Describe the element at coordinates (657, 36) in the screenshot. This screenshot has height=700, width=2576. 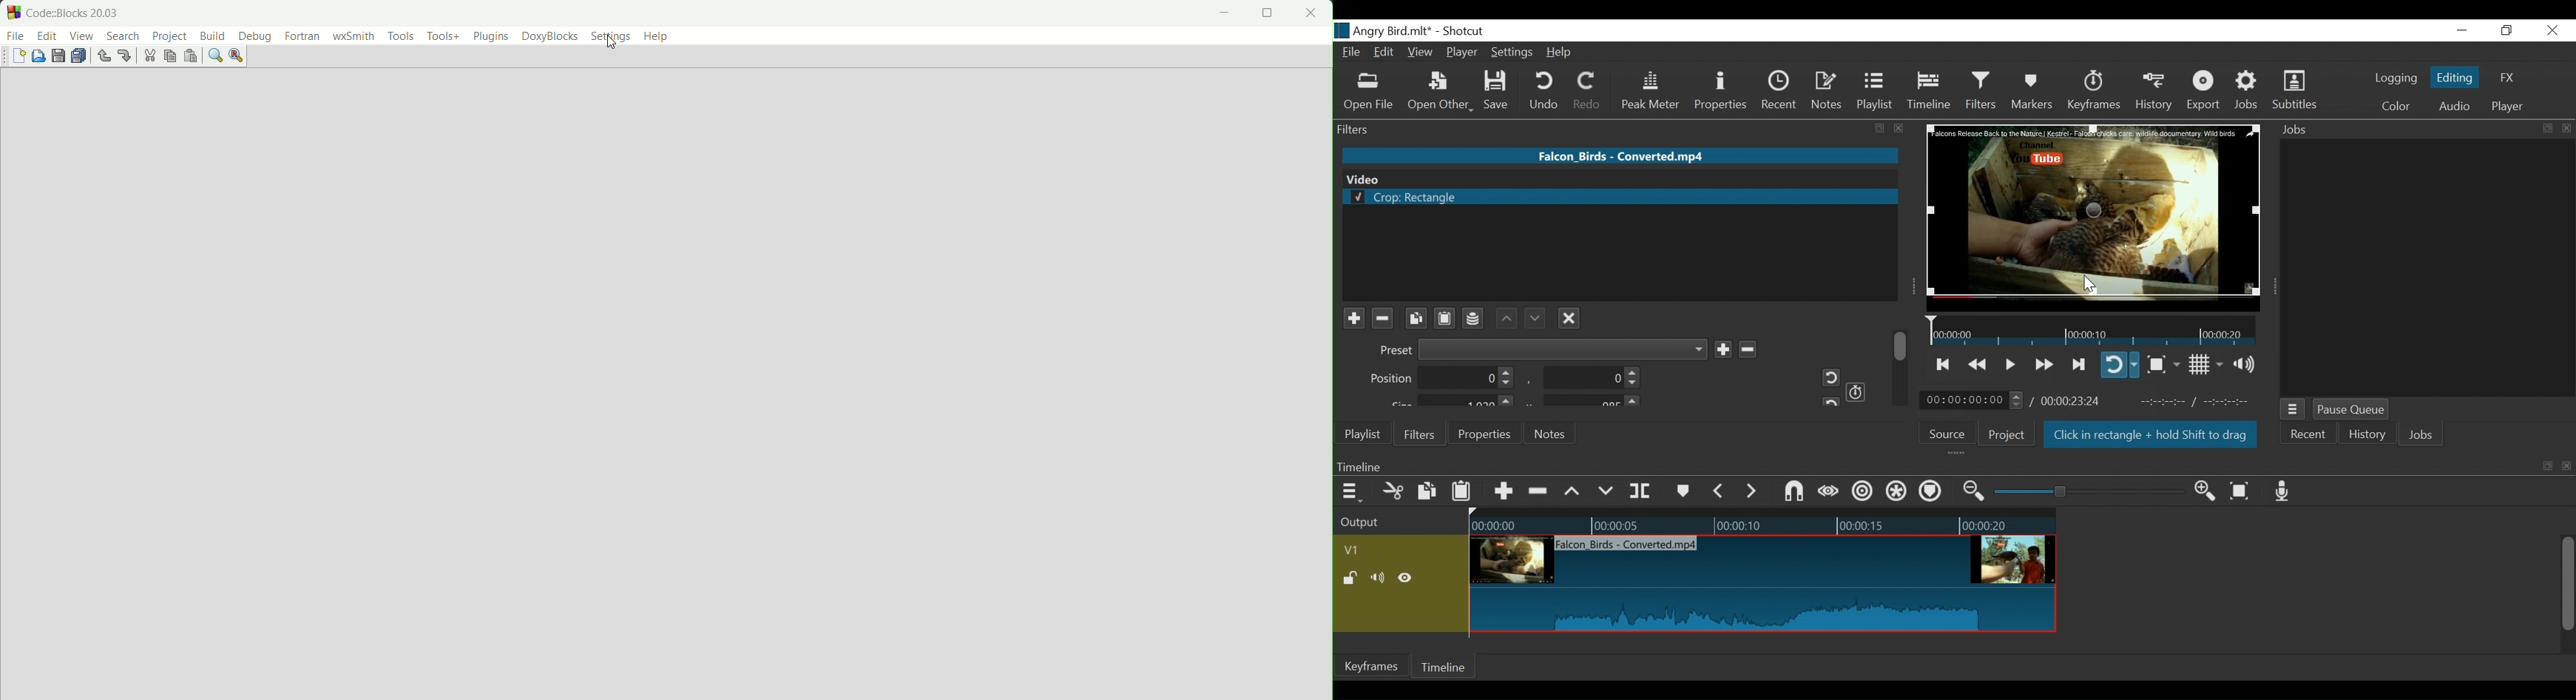
I see `help` at that location.